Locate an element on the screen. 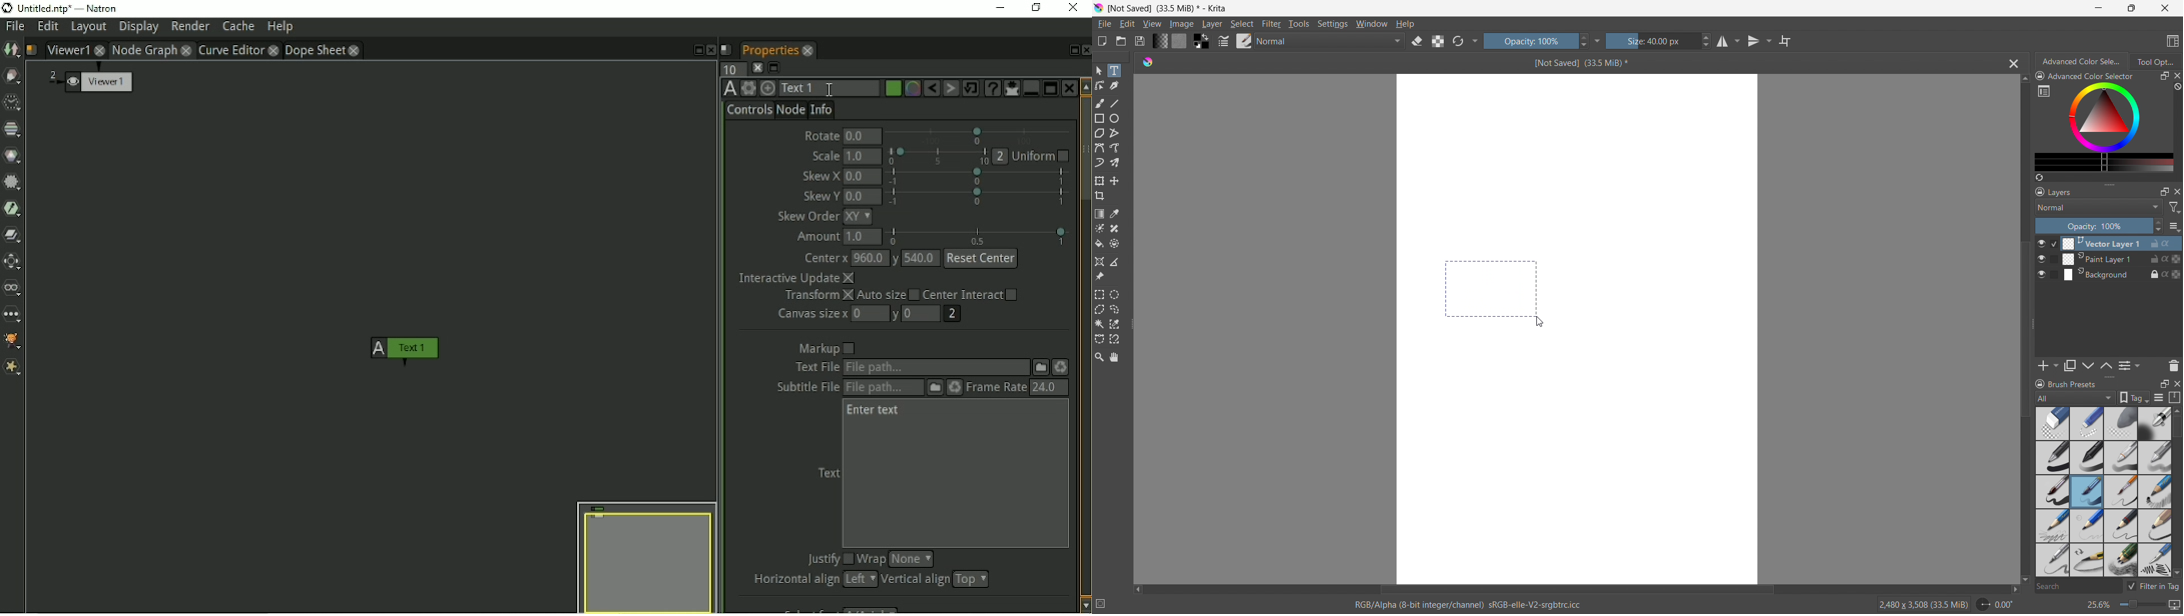 This screenshot has height=616, width=2184. ellipse tool is located at coordinates (1114, 118).